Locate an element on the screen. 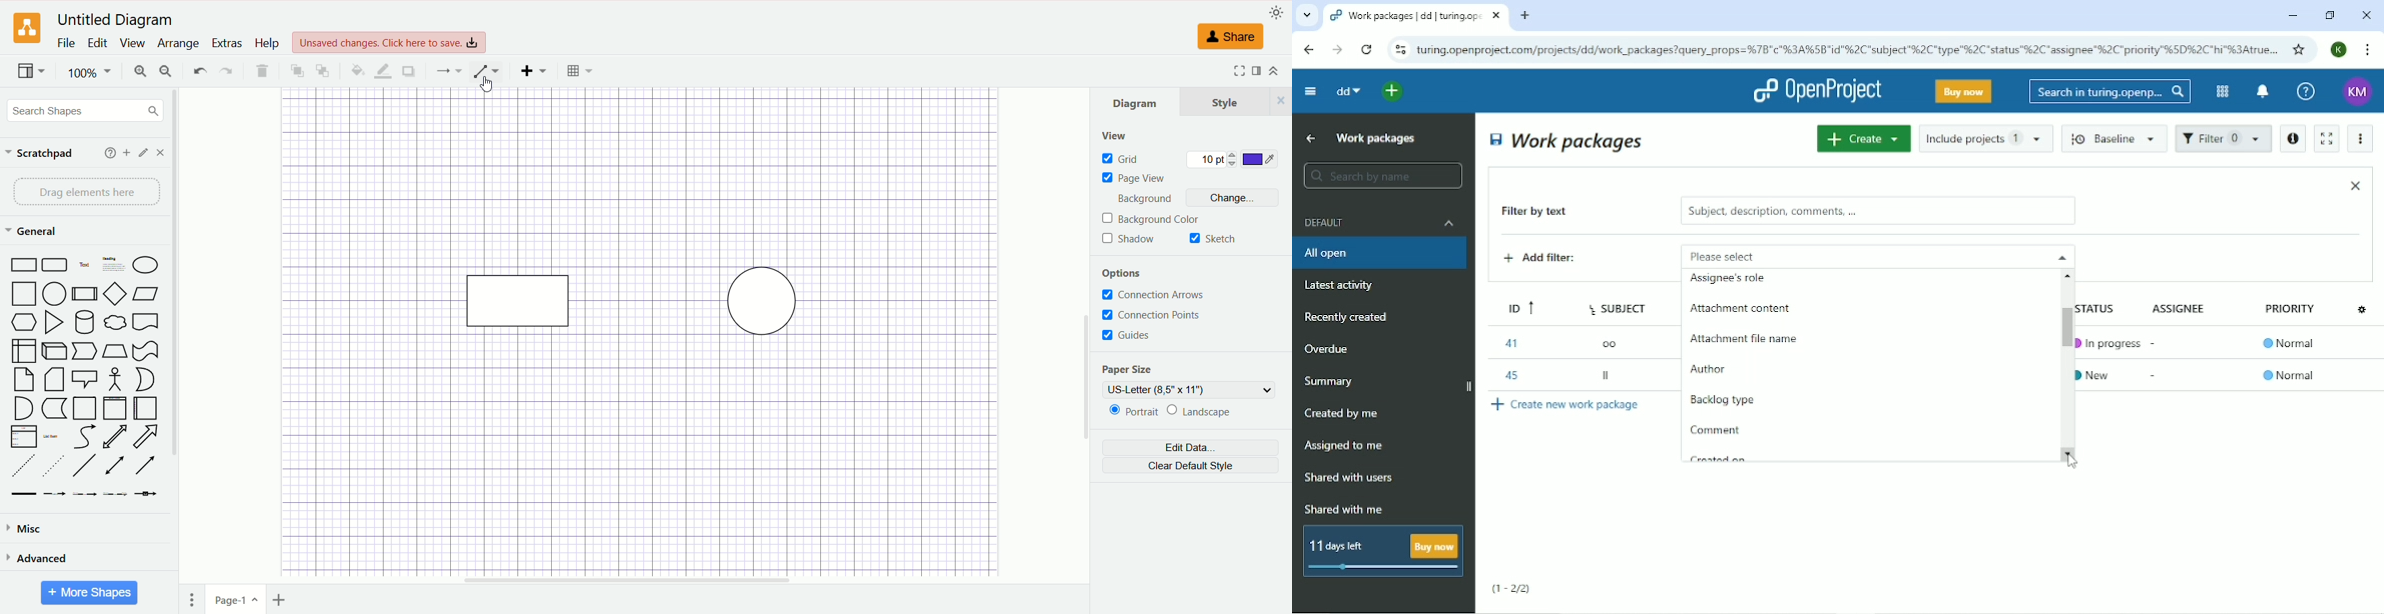 The height and width of the screenshot is (616, 2408). Add filter is located at coordinates (1555, 260).